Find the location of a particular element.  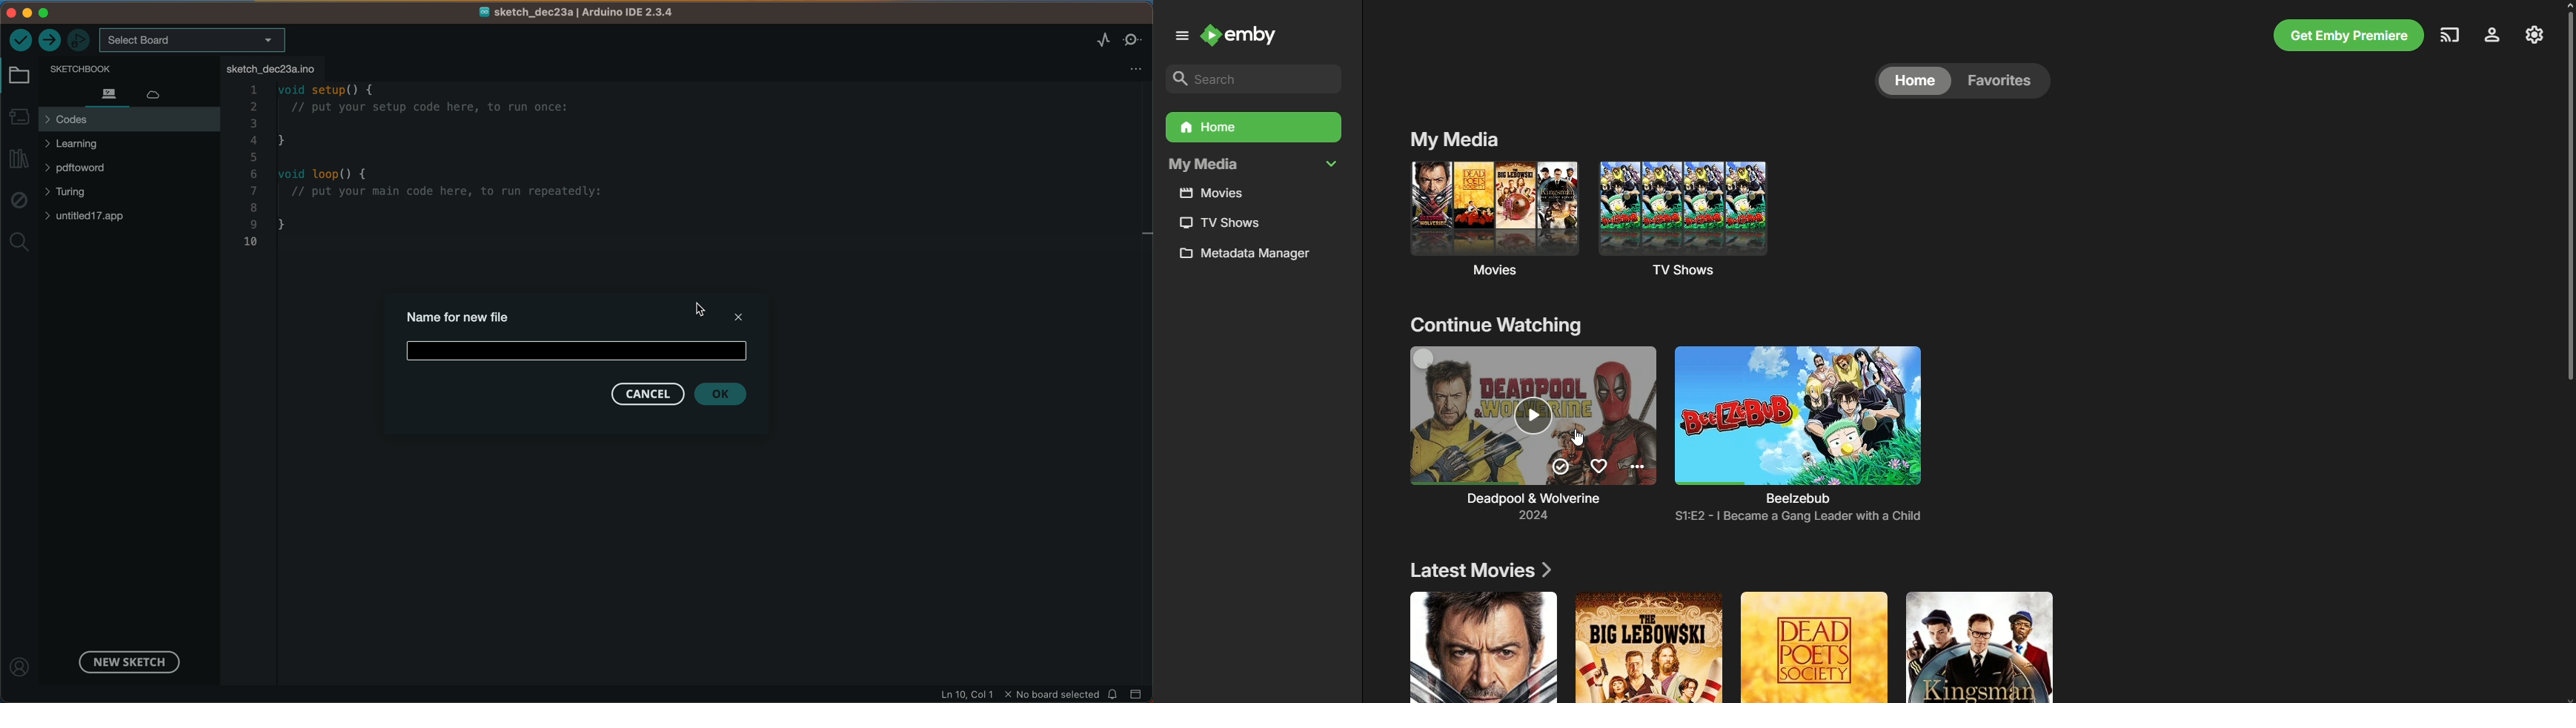

TV Shows is located at coordinates (1218, 222).